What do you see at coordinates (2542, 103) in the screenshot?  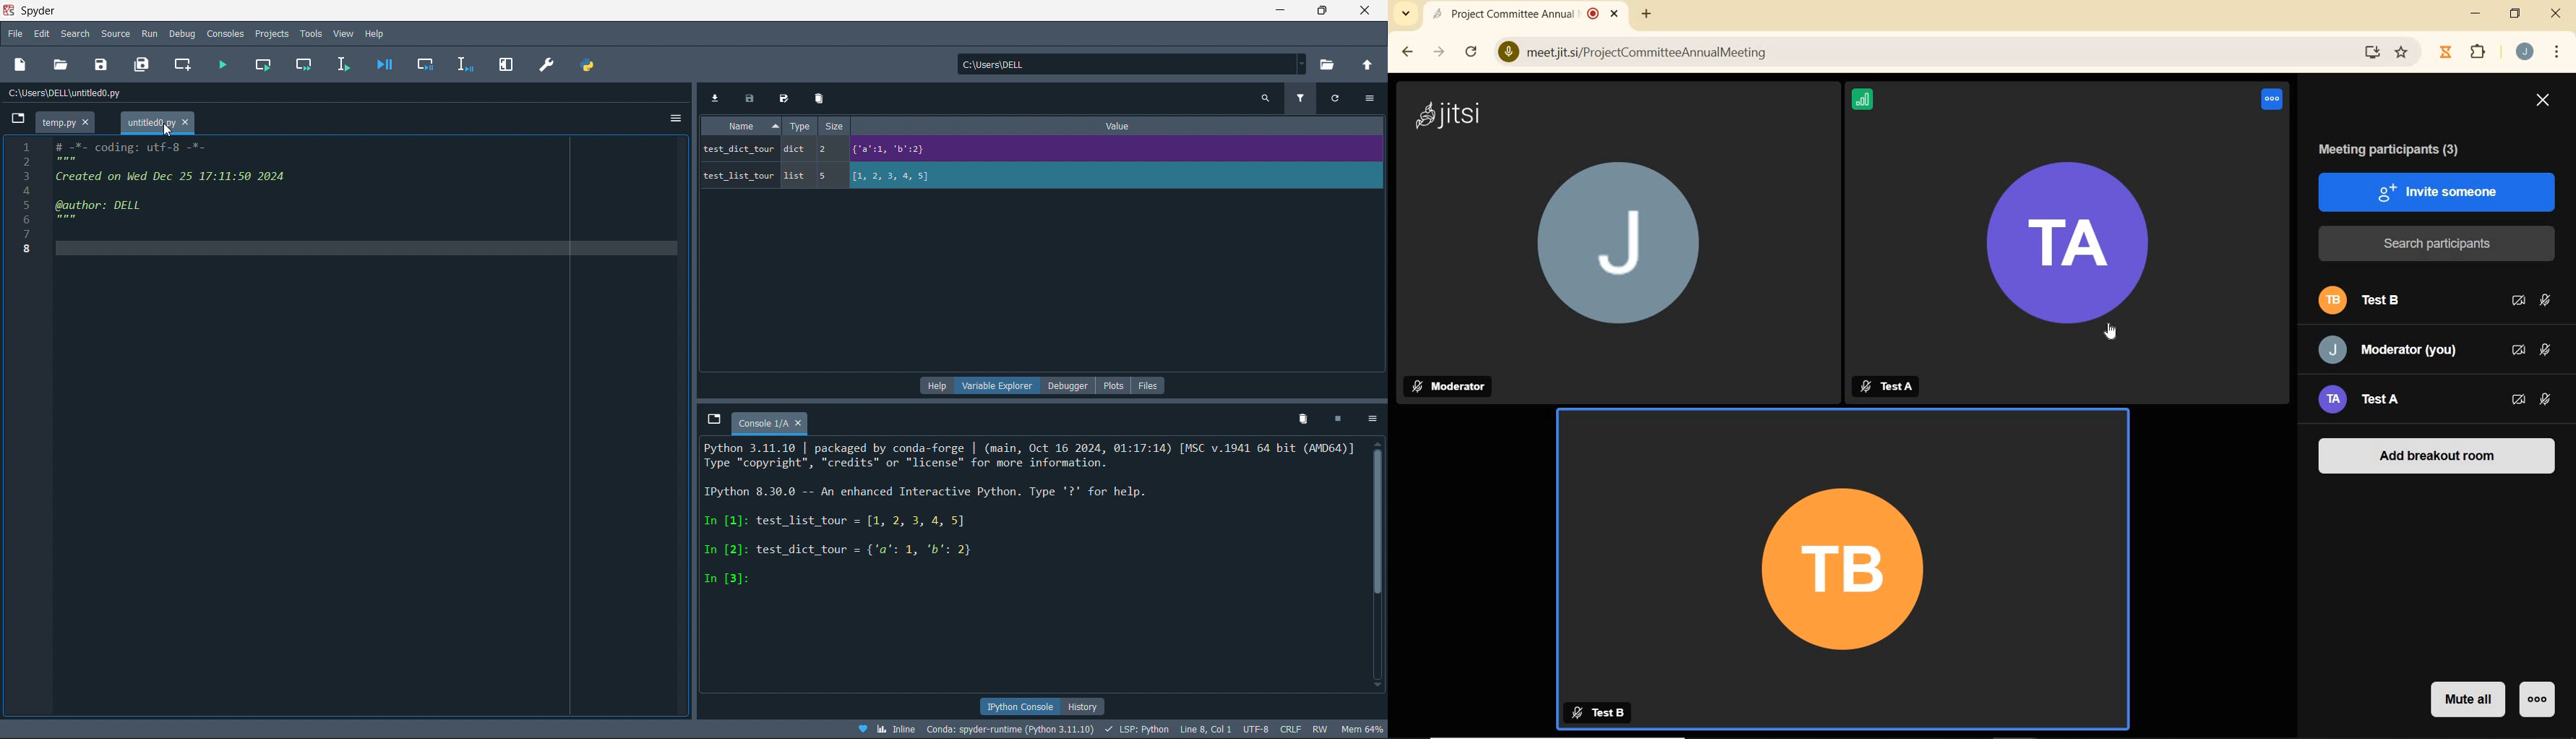 I see `CLOSE` at bounding box center [2542, 103].